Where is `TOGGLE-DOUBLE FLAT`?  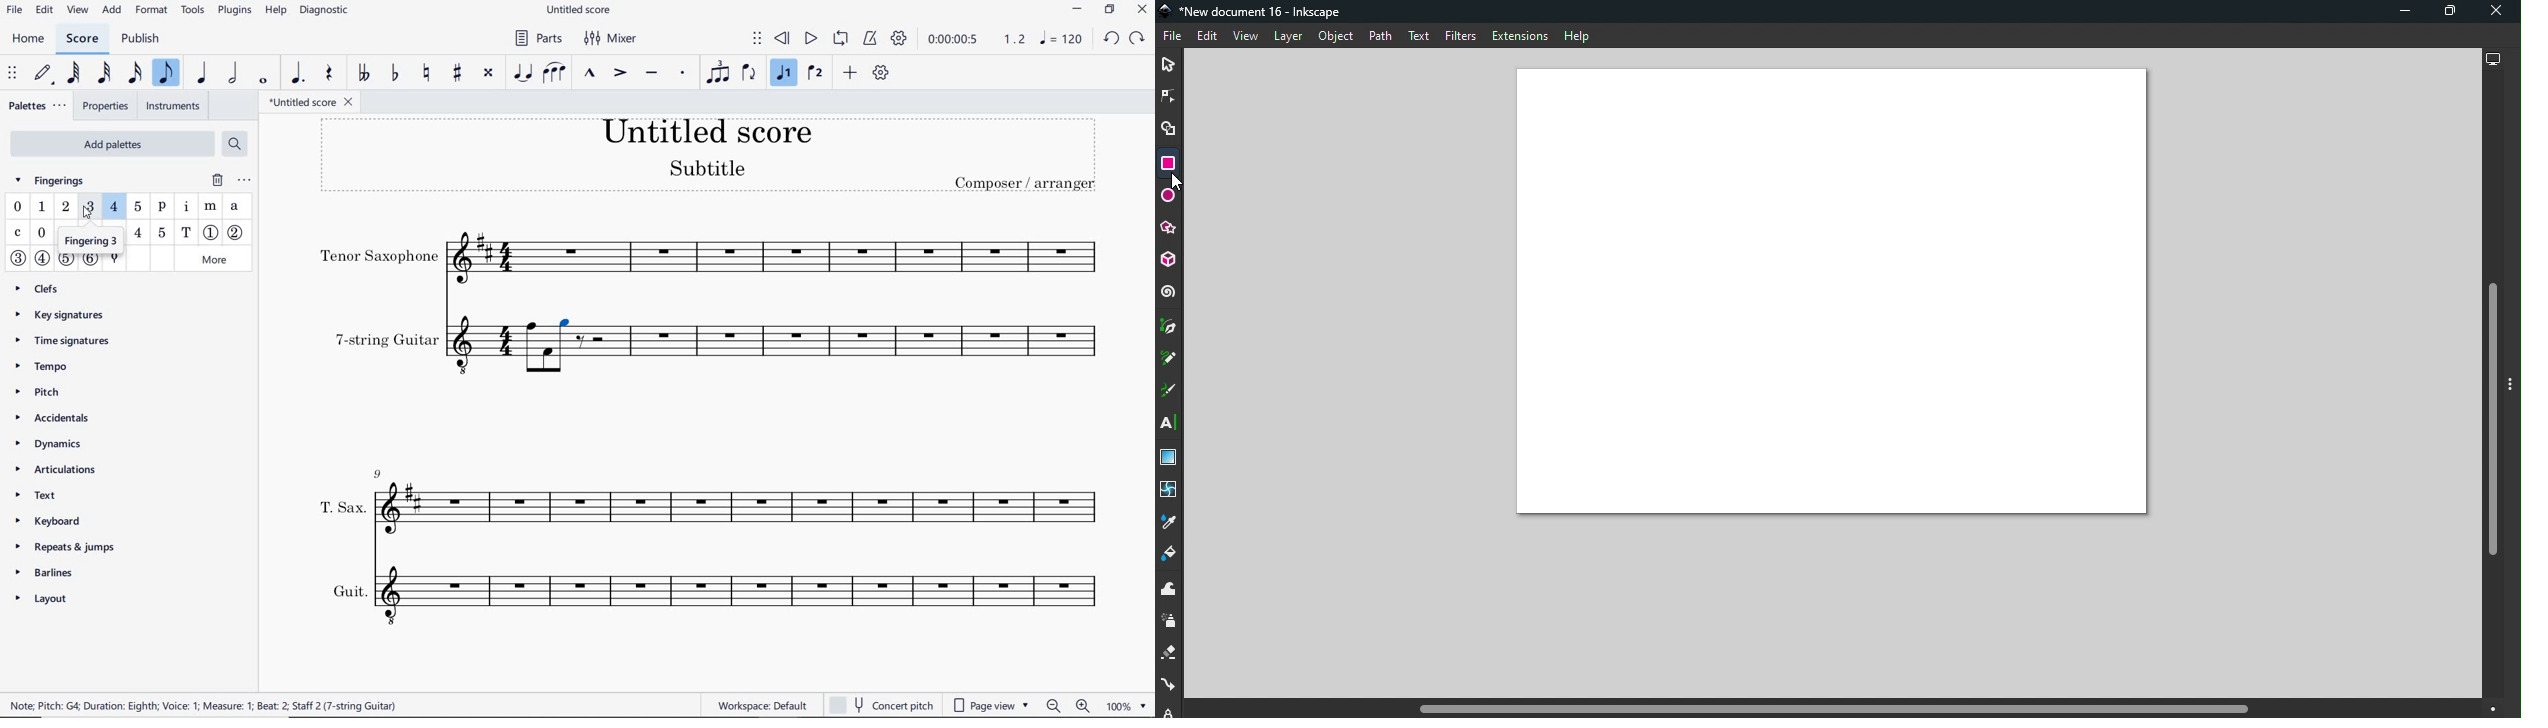
TOGGLE-DOUBLE FLAT is located at coordinates (363, 72).